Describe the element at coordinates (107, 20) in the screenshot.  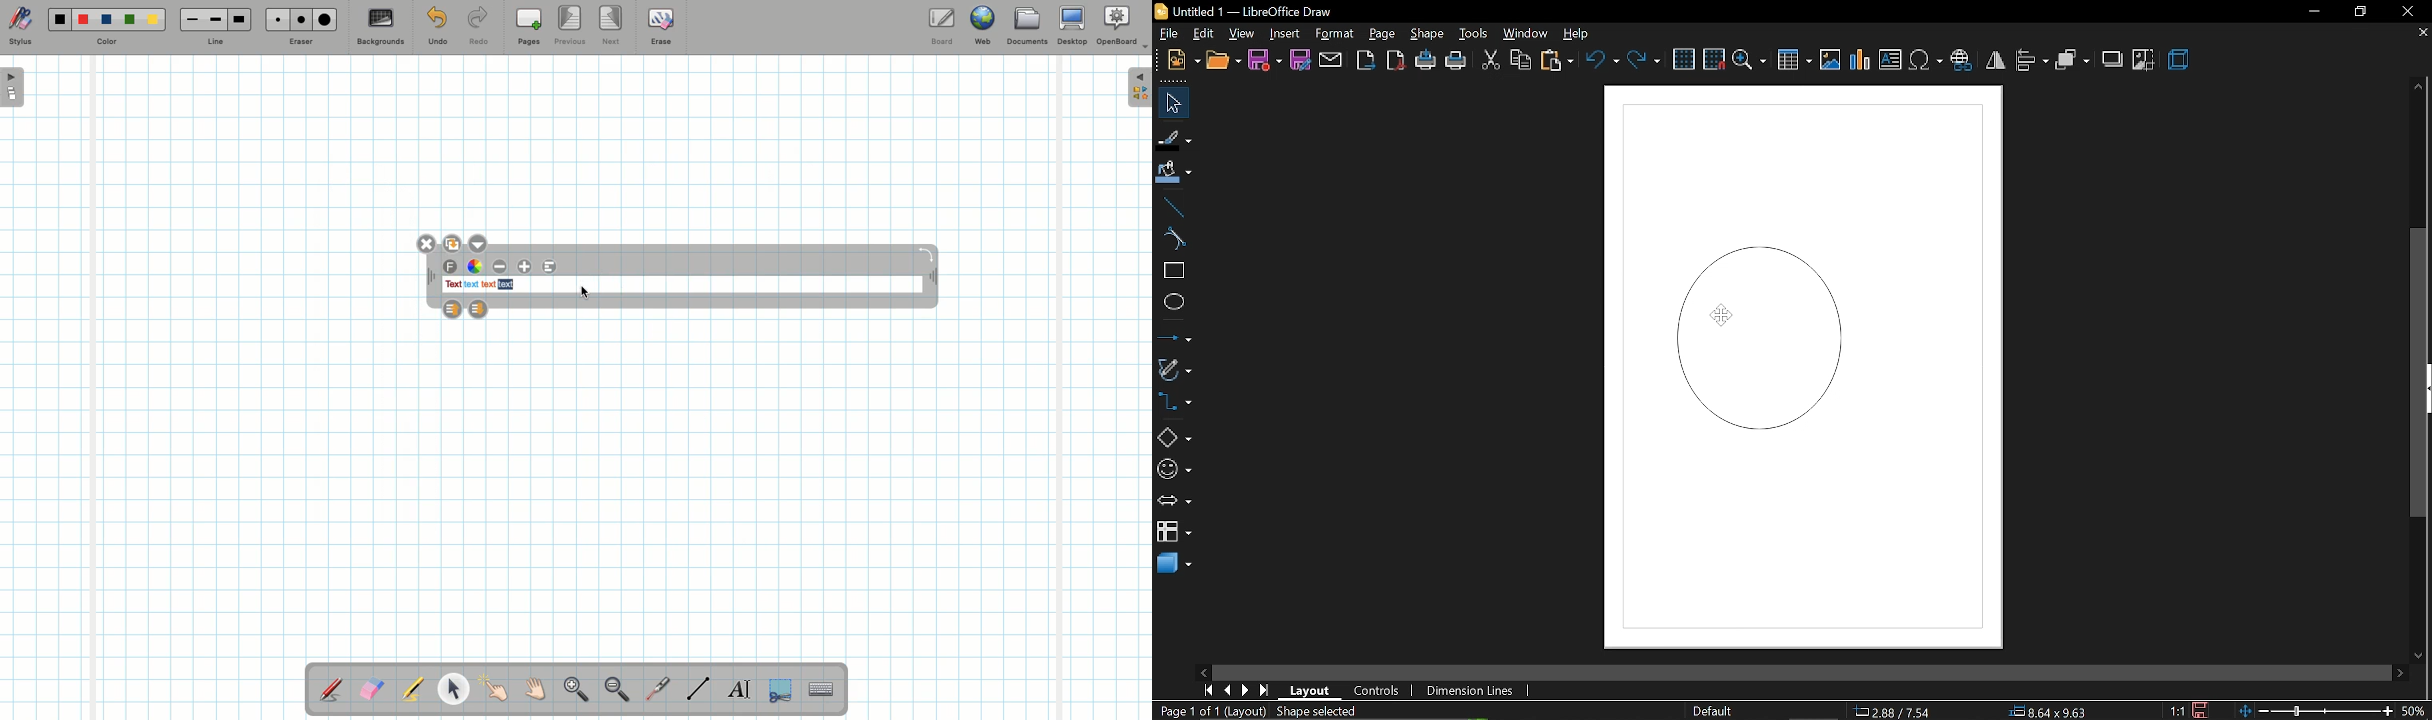
I see `Blue` at that location.